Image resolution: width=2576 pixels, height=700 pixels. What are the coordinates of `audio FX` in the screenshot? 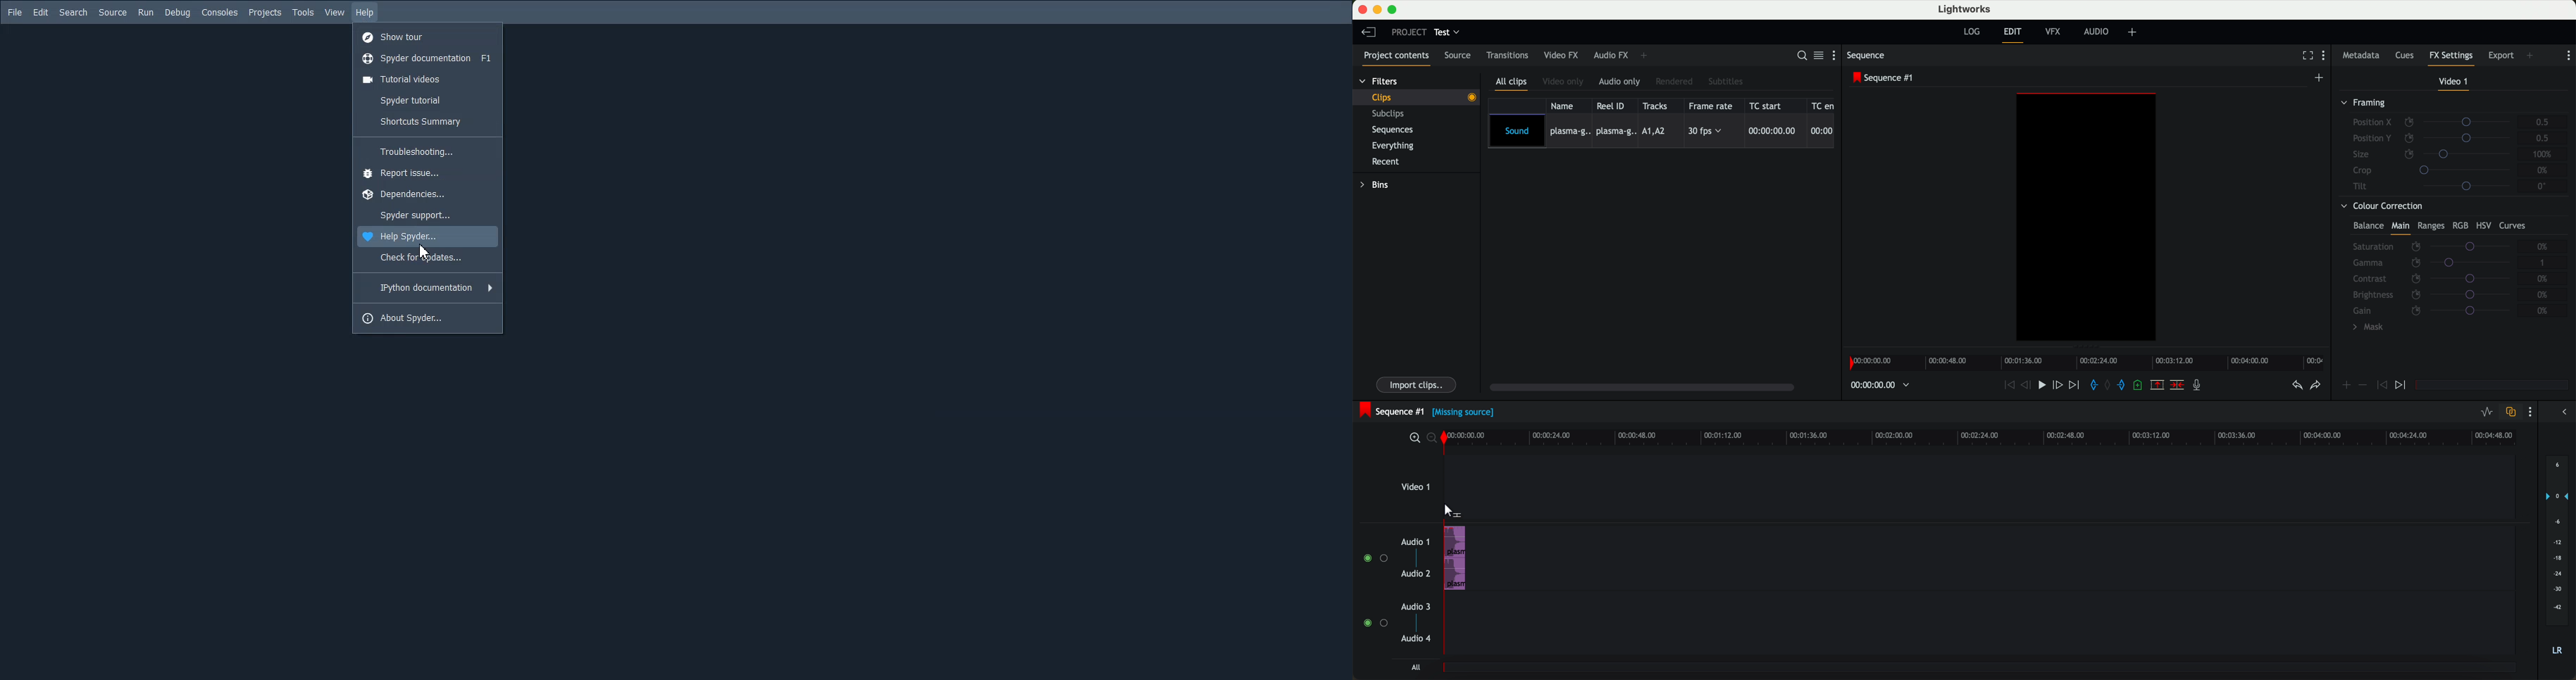 It's located at (1610, 56).